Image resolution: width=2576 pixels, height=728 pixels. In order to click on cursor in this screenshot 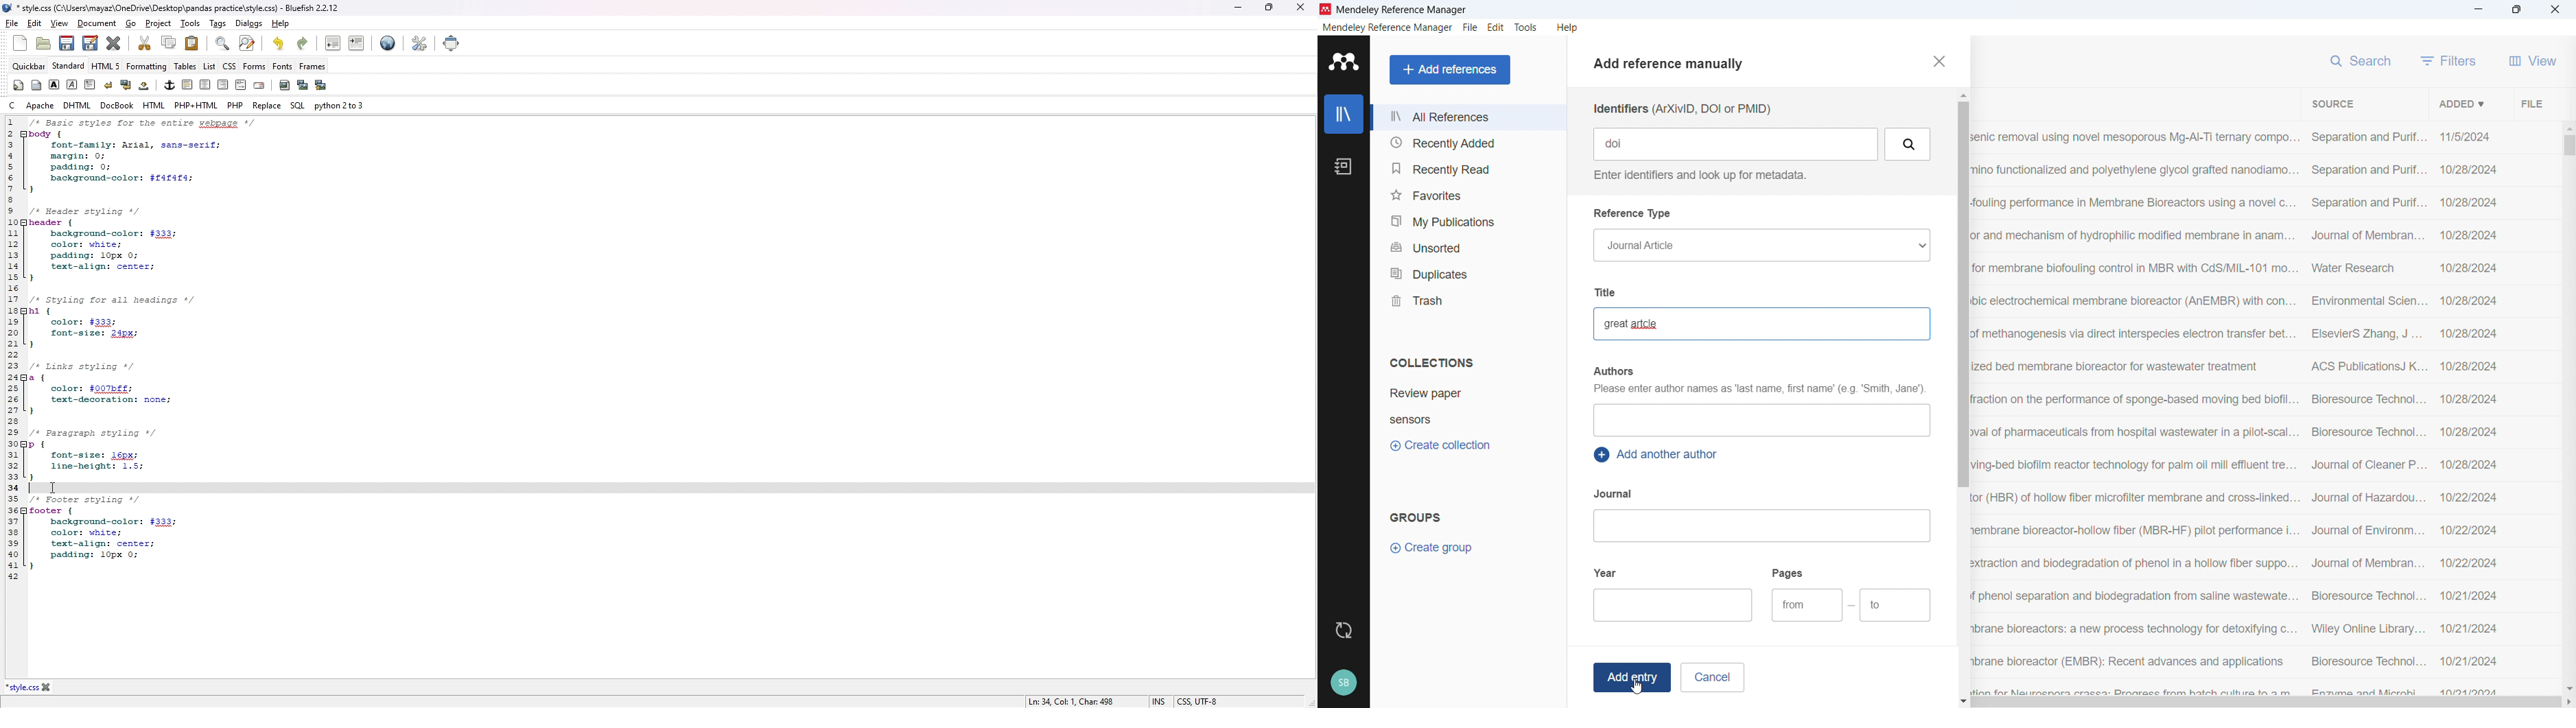, I will do `click(1637, 687)`.